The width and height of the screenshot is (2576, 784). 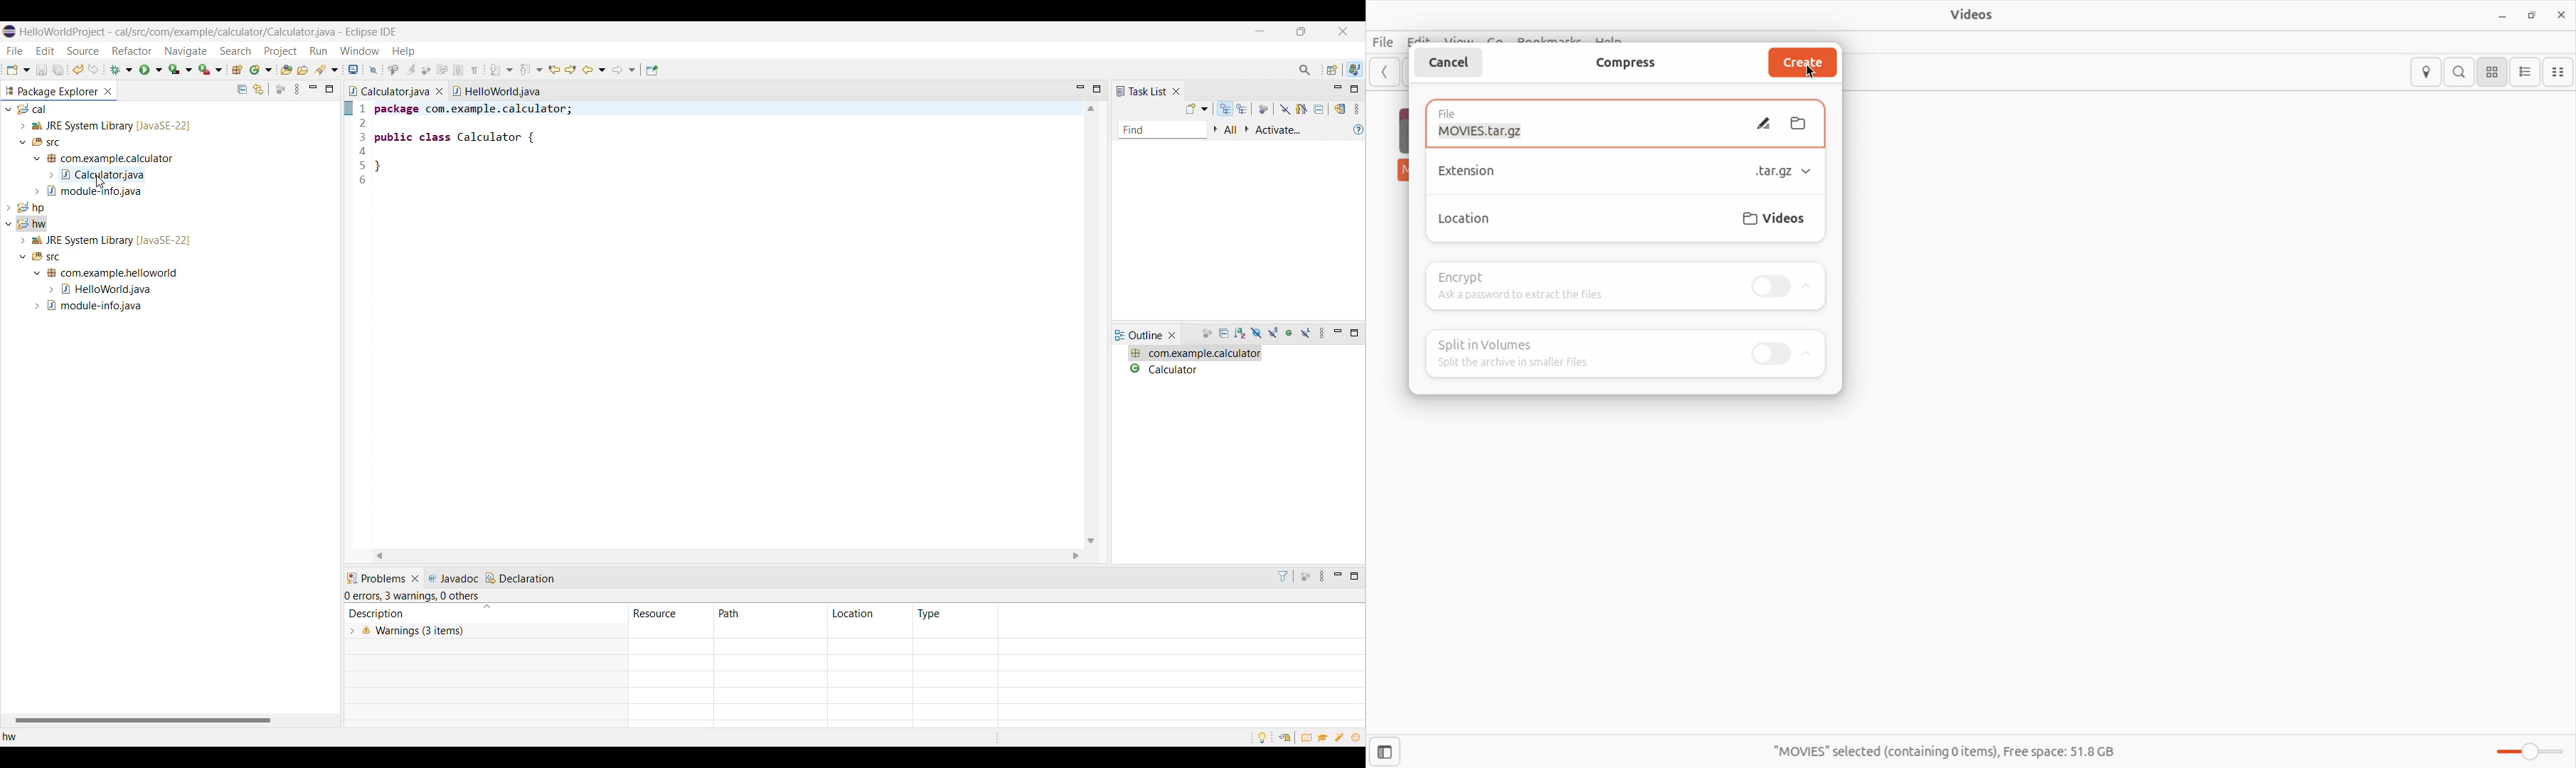 What do you see at coordinates (1232, 130) in the screenshot?
I see `Edit task working sets` at bounding box center [1232, 130].